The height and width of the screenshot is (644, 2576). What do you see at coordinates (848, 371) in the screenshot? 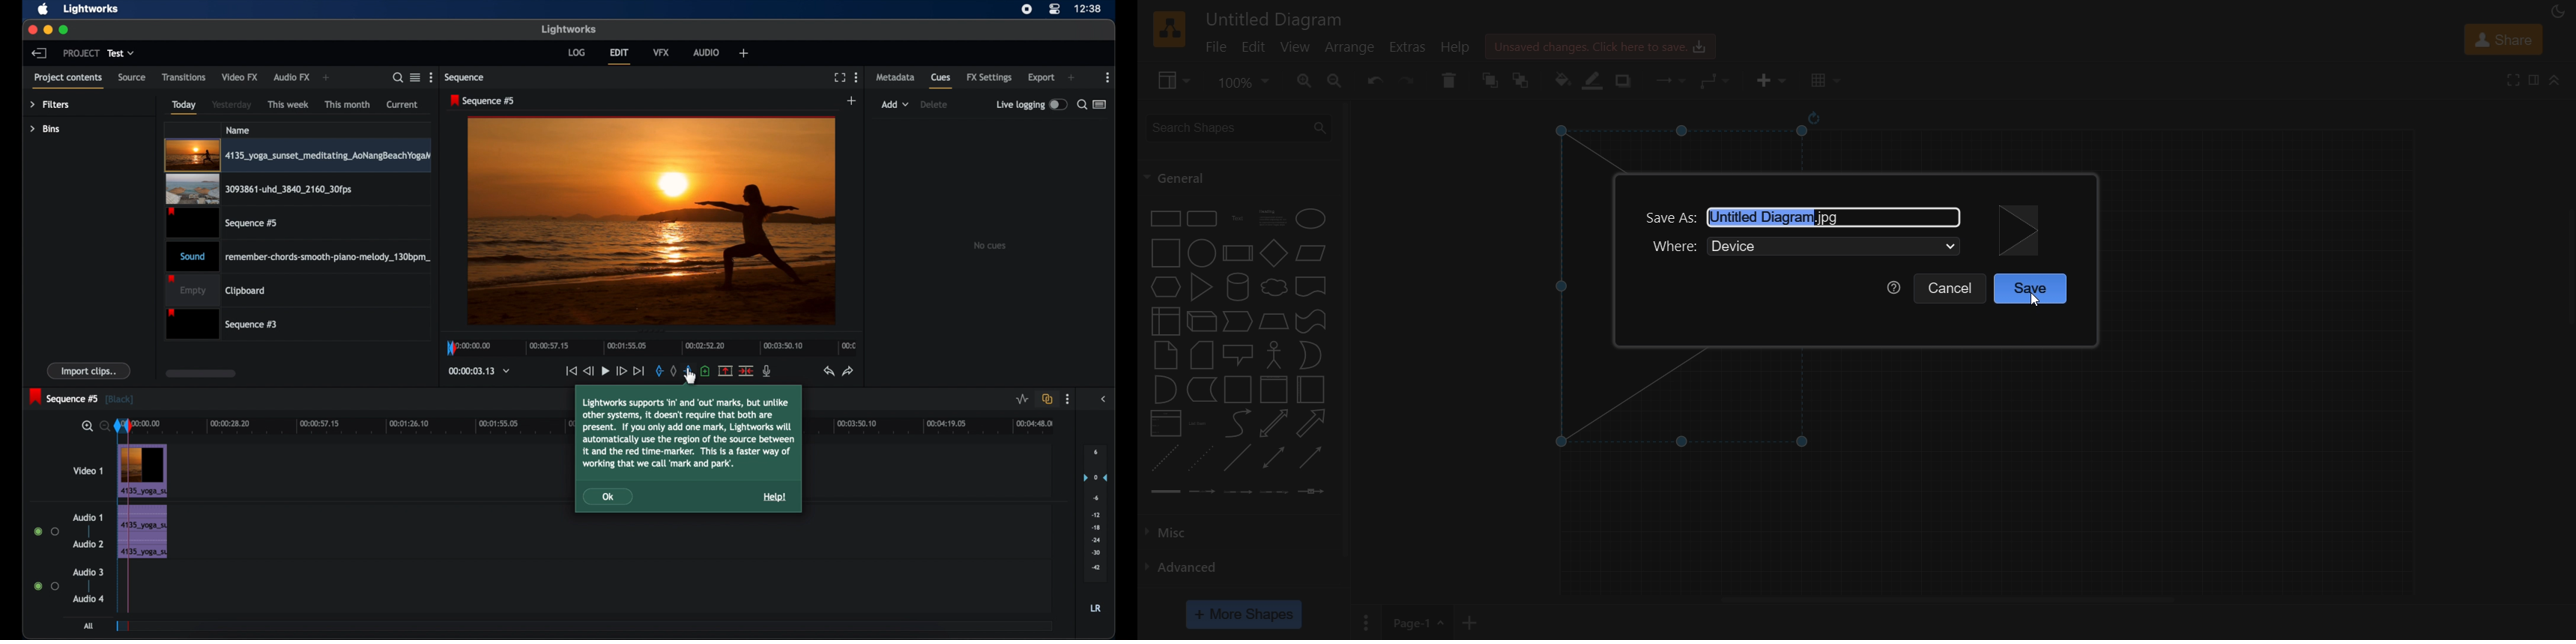
I see `redo` at bounding box center [848, 371].